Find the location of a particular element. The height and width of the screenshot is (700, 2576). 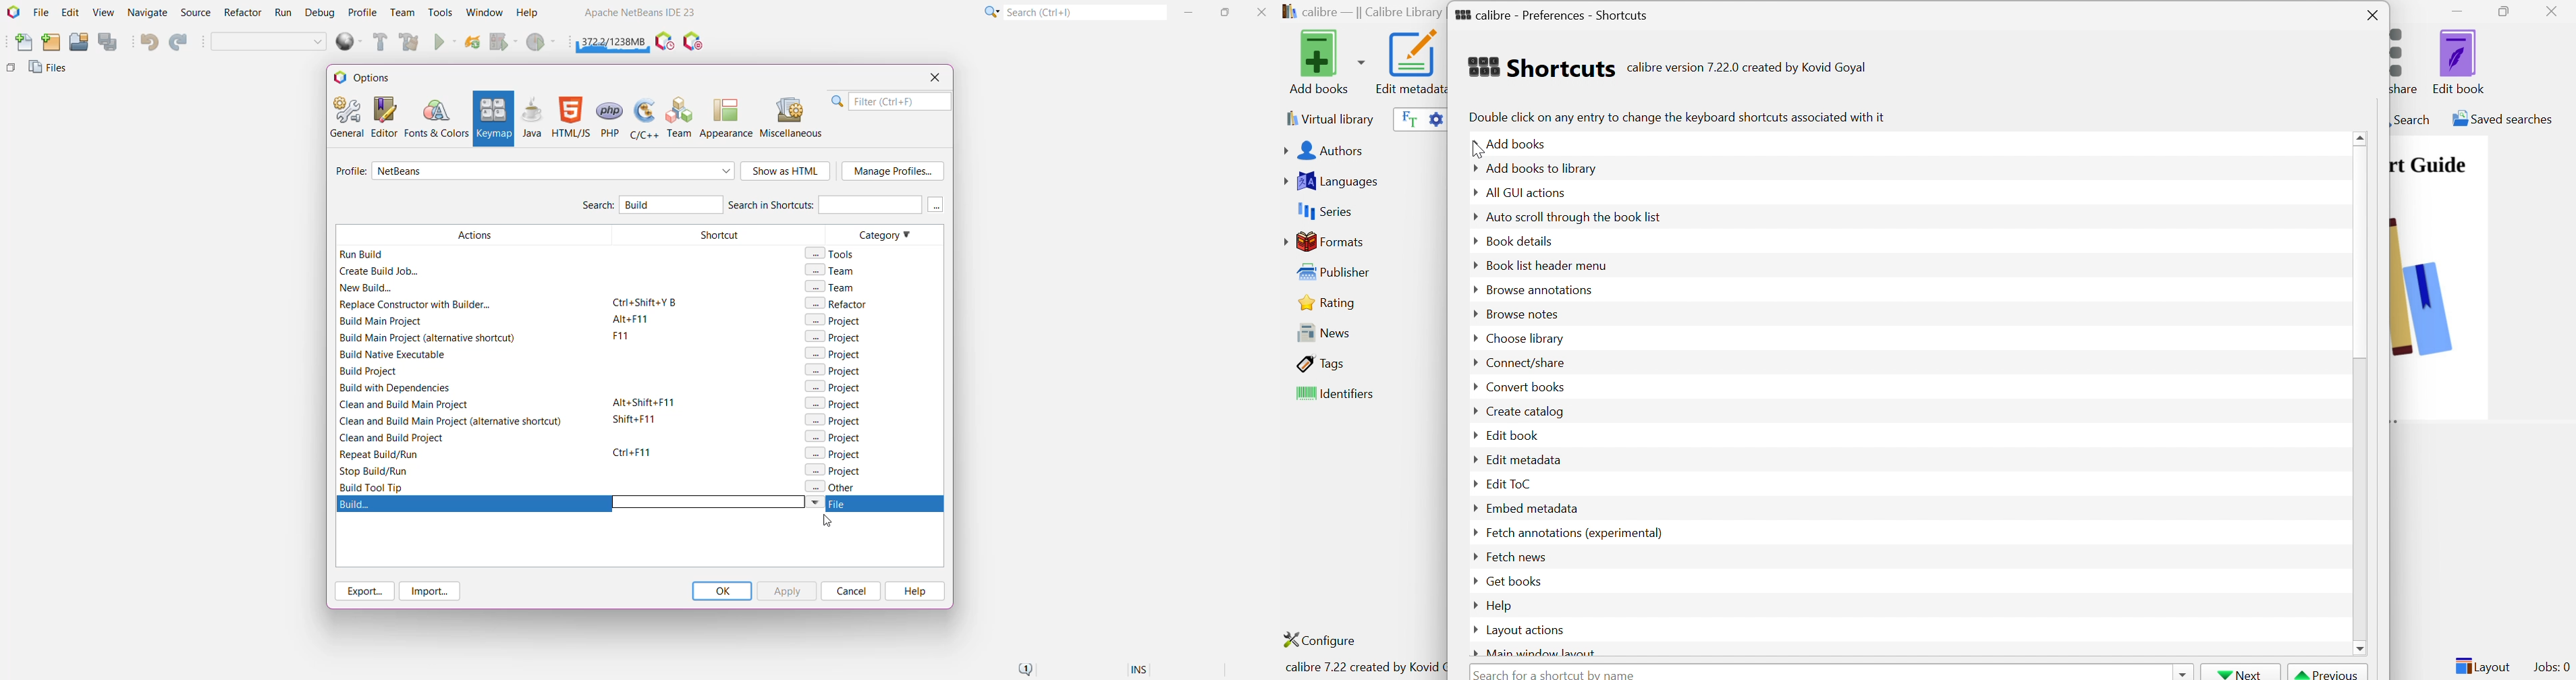

Browse notes is located at coordinates (1520, 314).